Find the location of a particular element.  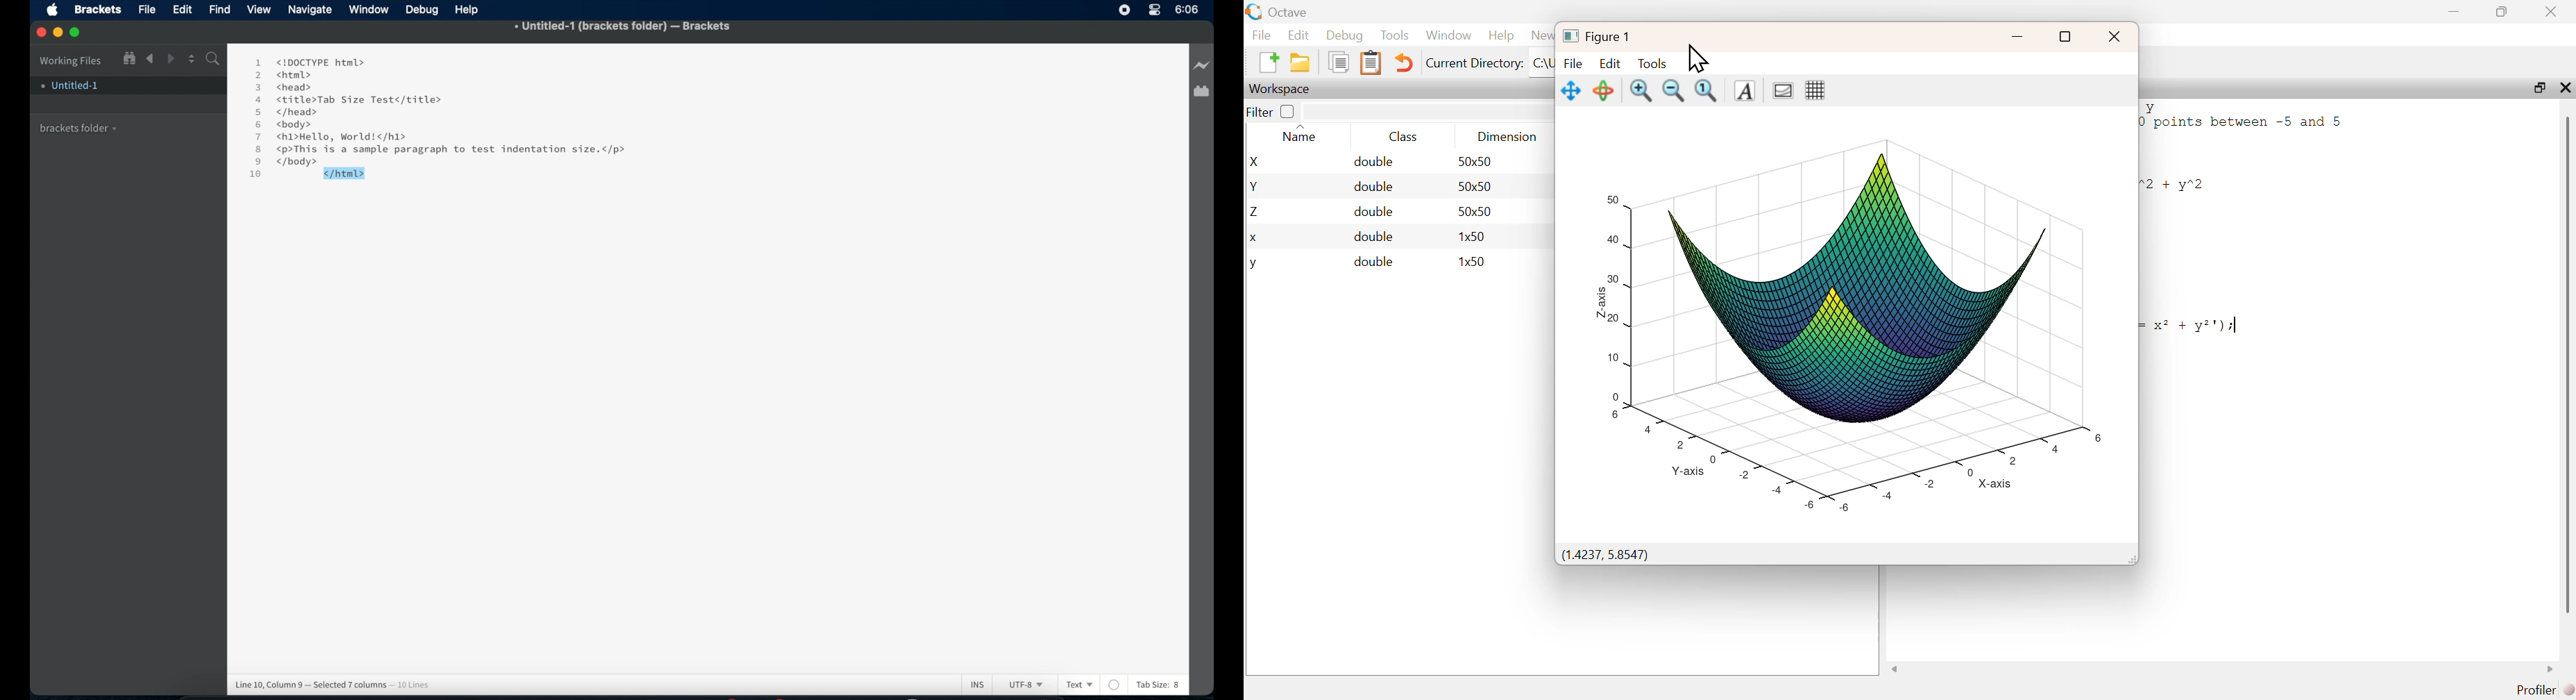

brackets folder is located at coordinates (79, 126).